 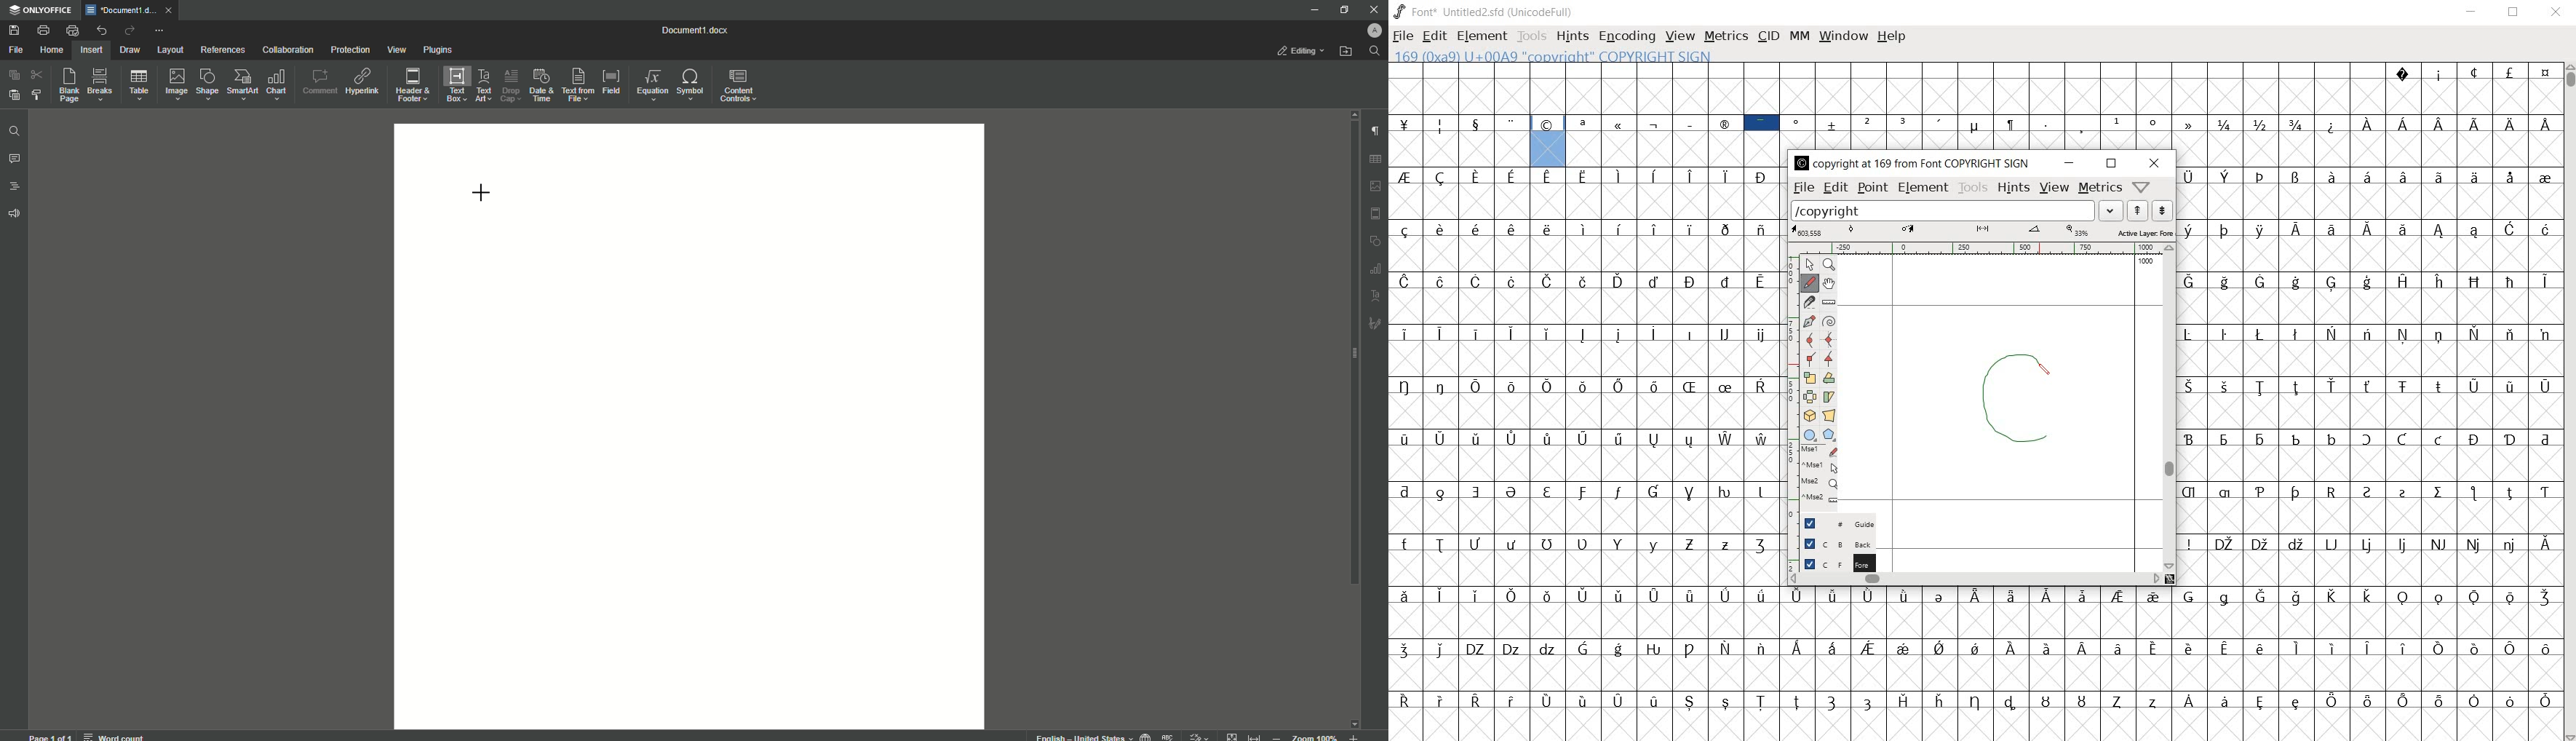 I want to click on Rotate the selection, so click(x=1830, y=396).